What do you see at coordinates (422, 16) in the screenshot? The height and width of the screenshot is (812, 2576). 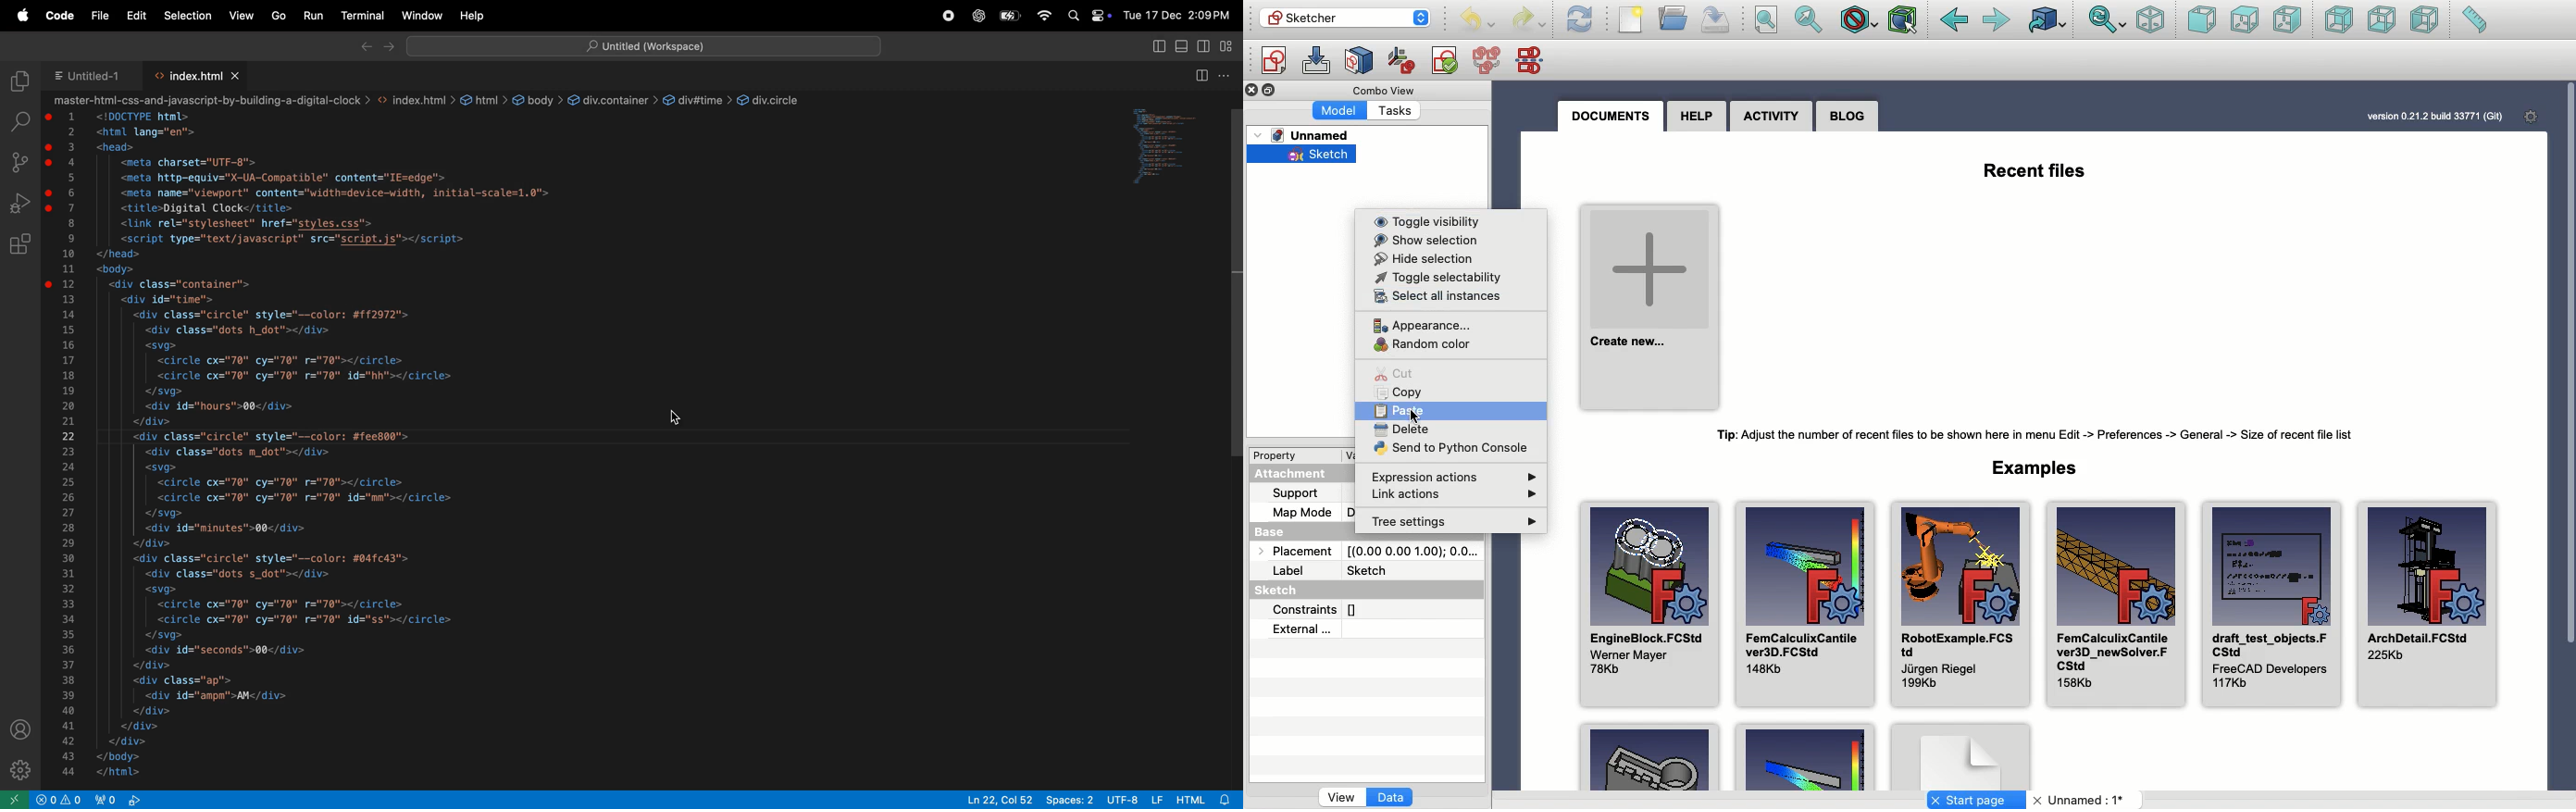 I see `window` at bounding box center [422, 16].